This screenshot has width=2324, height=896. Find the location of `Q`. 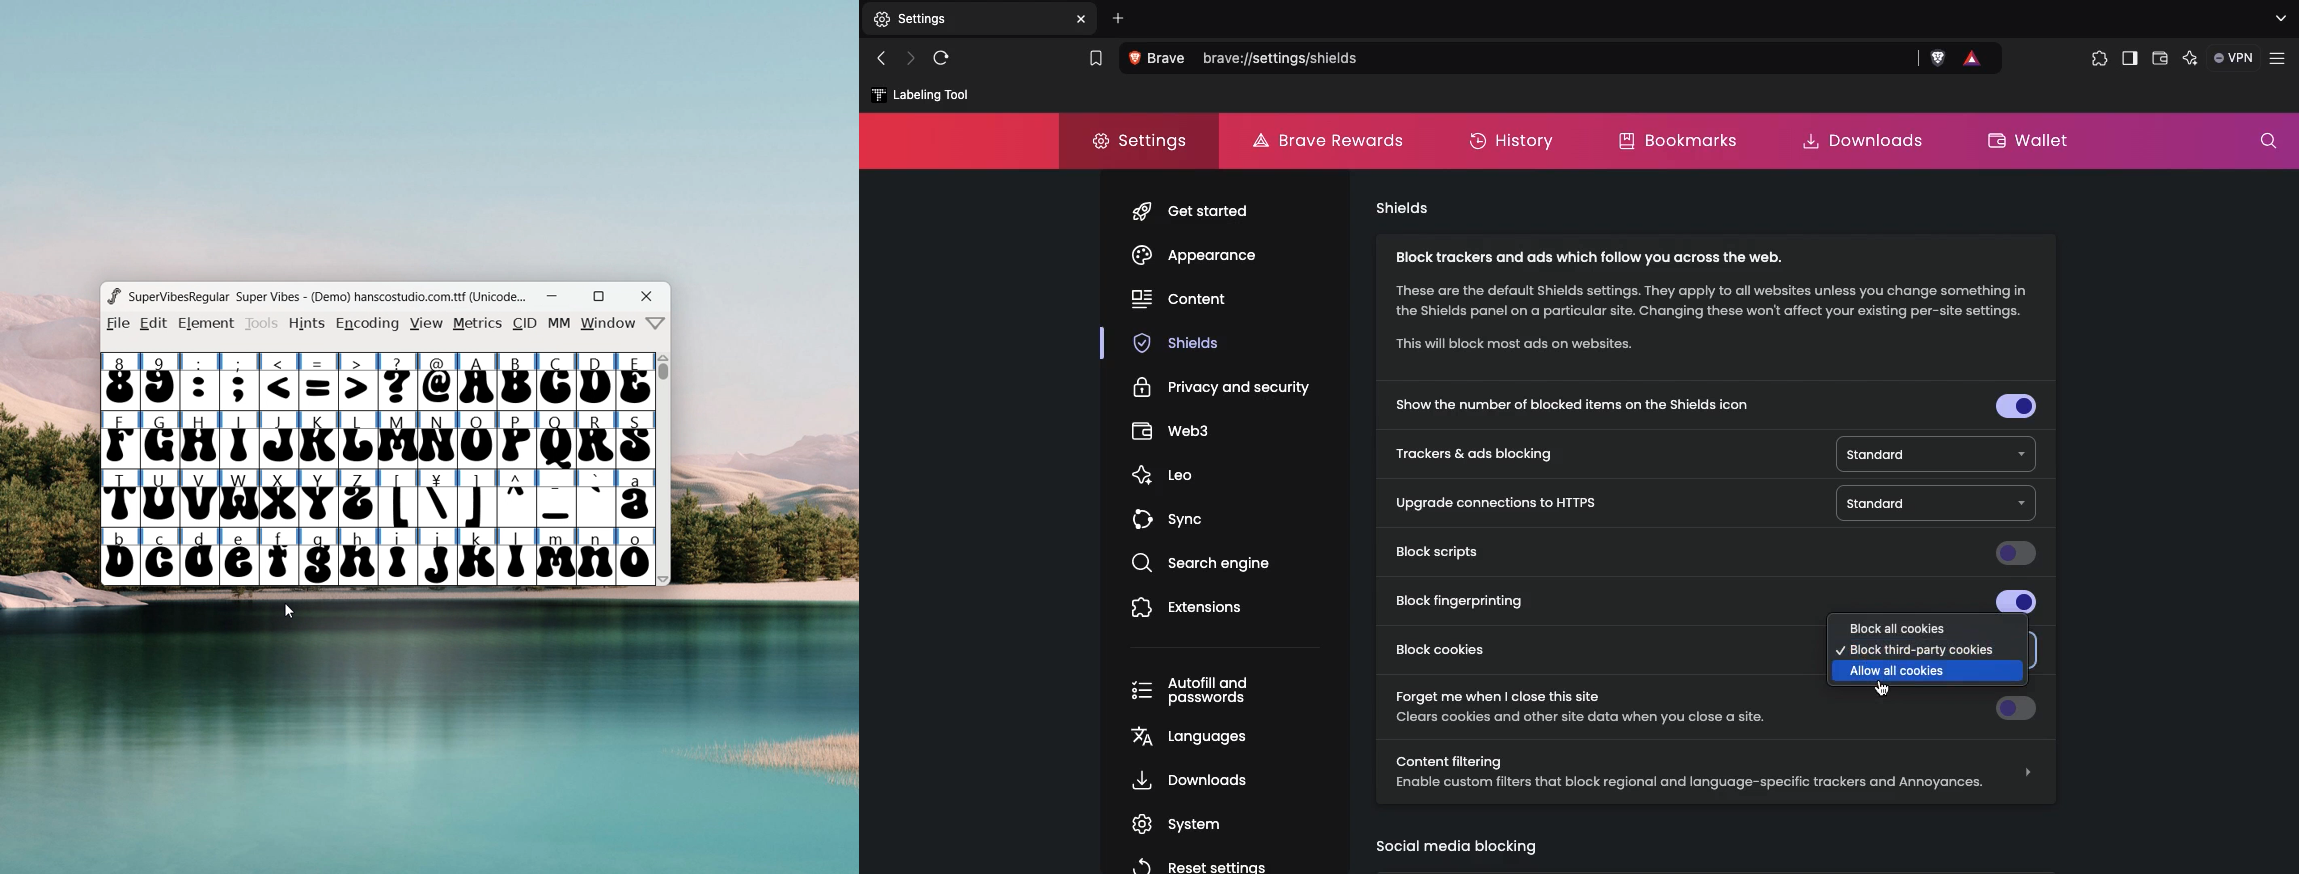

Q is located at coordinates (558, 440).